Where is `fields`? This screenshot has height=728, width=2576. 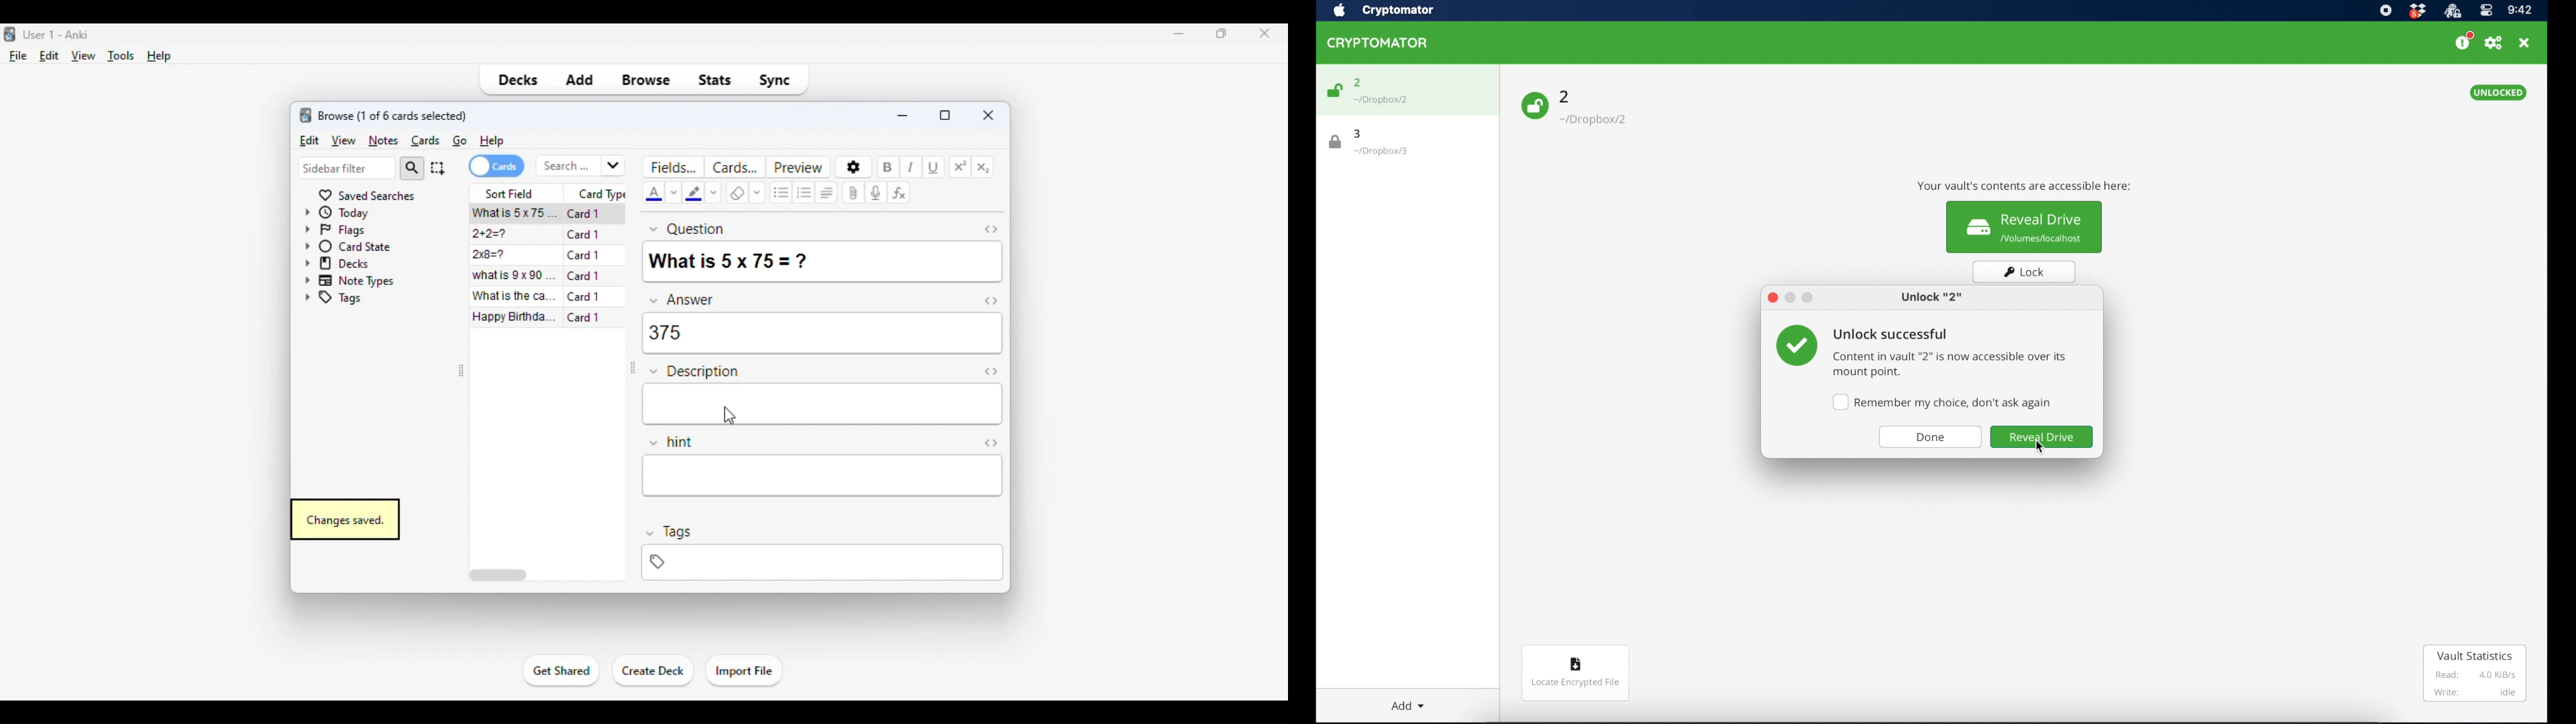
fields is located at coordinates (676, 166).